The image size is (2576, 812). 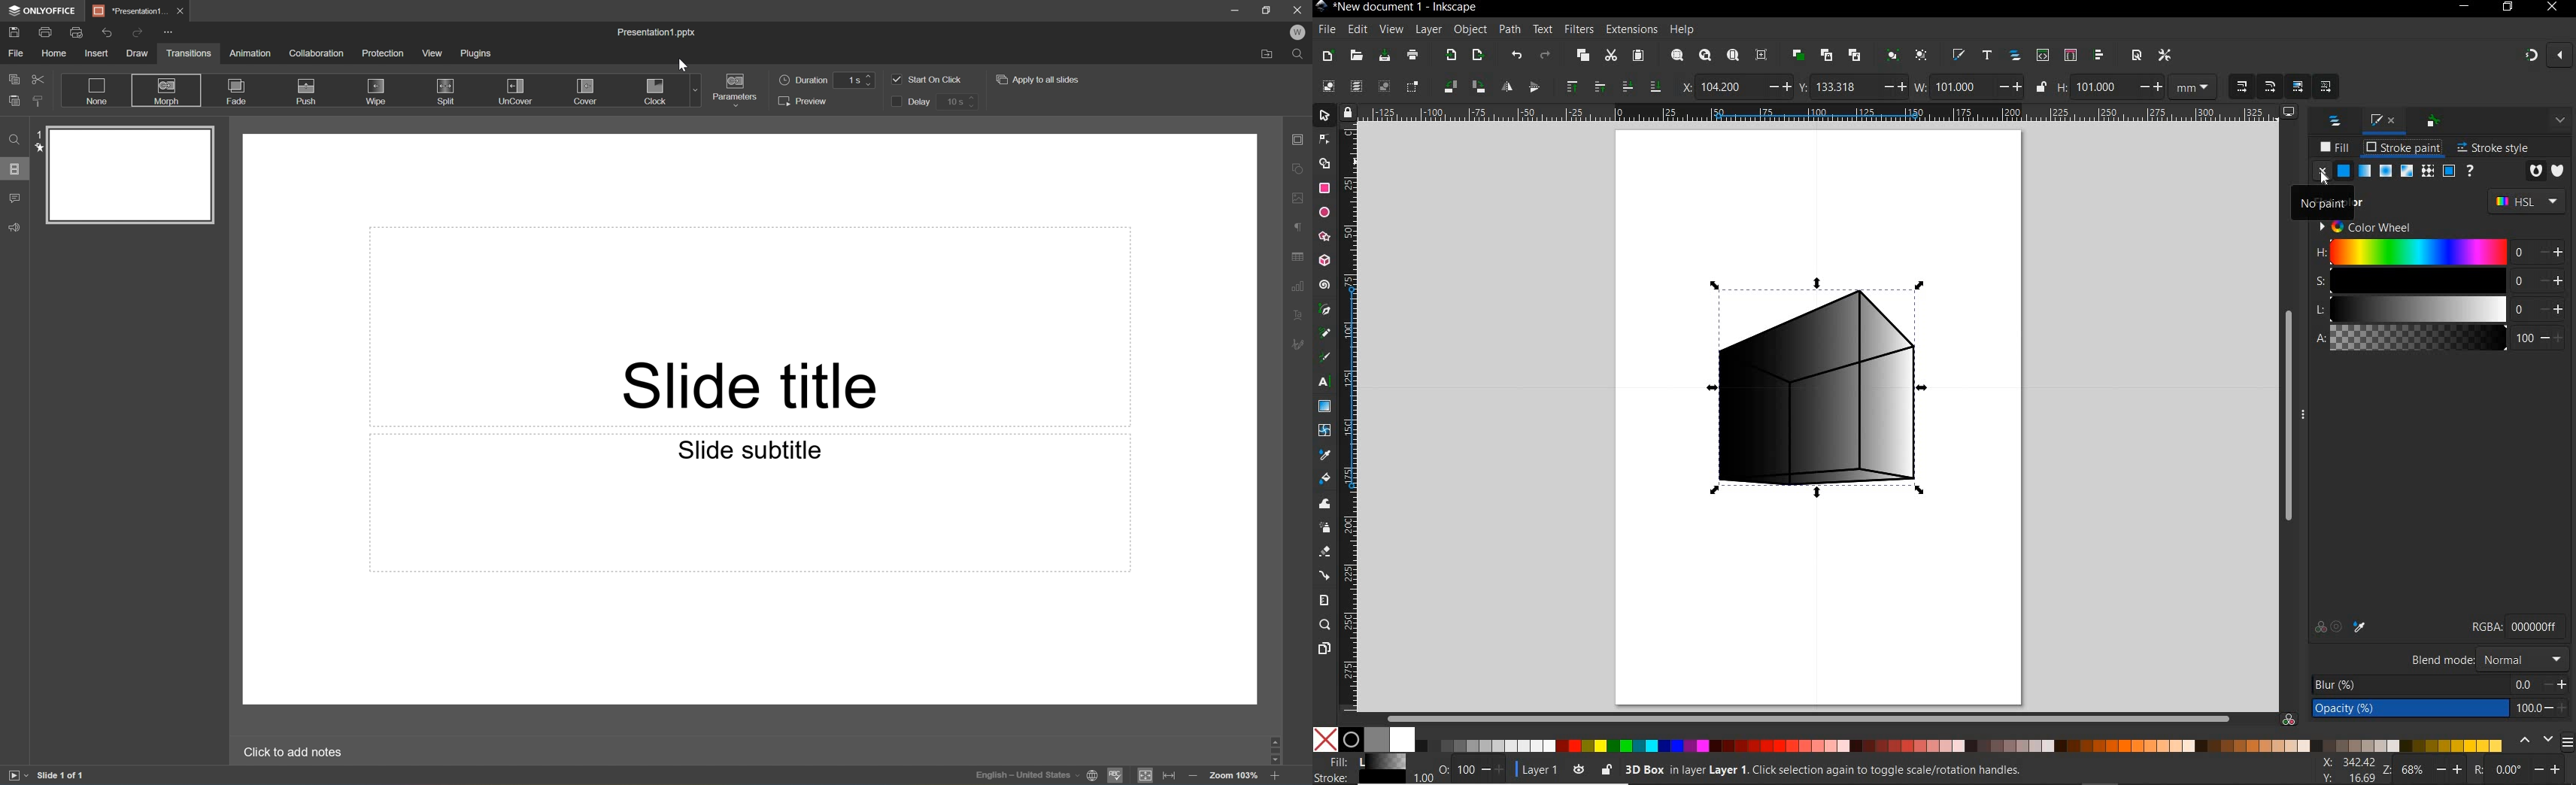 What do you see at coordinates (750, 387) in the screenshot?
I see `Slide title` at bounding box center [750, 387].